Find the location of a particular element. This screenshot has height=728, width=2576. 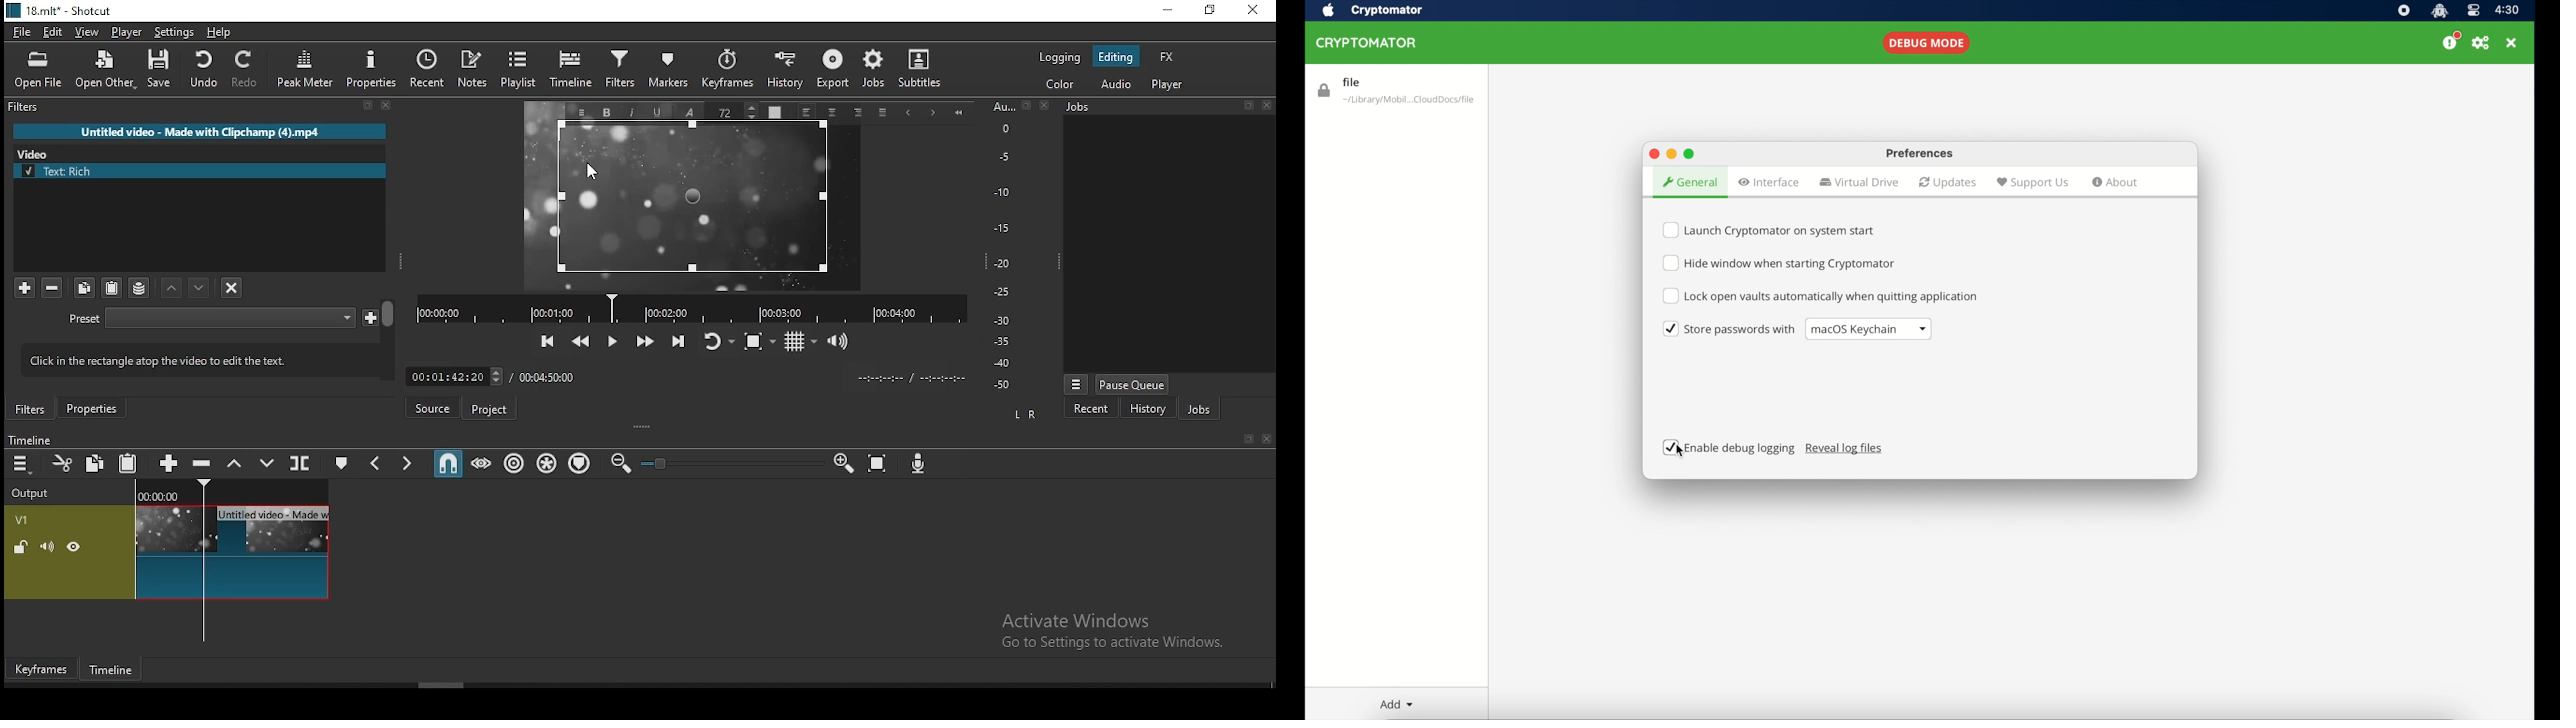

Detach is located at coordinates (1248, 105).